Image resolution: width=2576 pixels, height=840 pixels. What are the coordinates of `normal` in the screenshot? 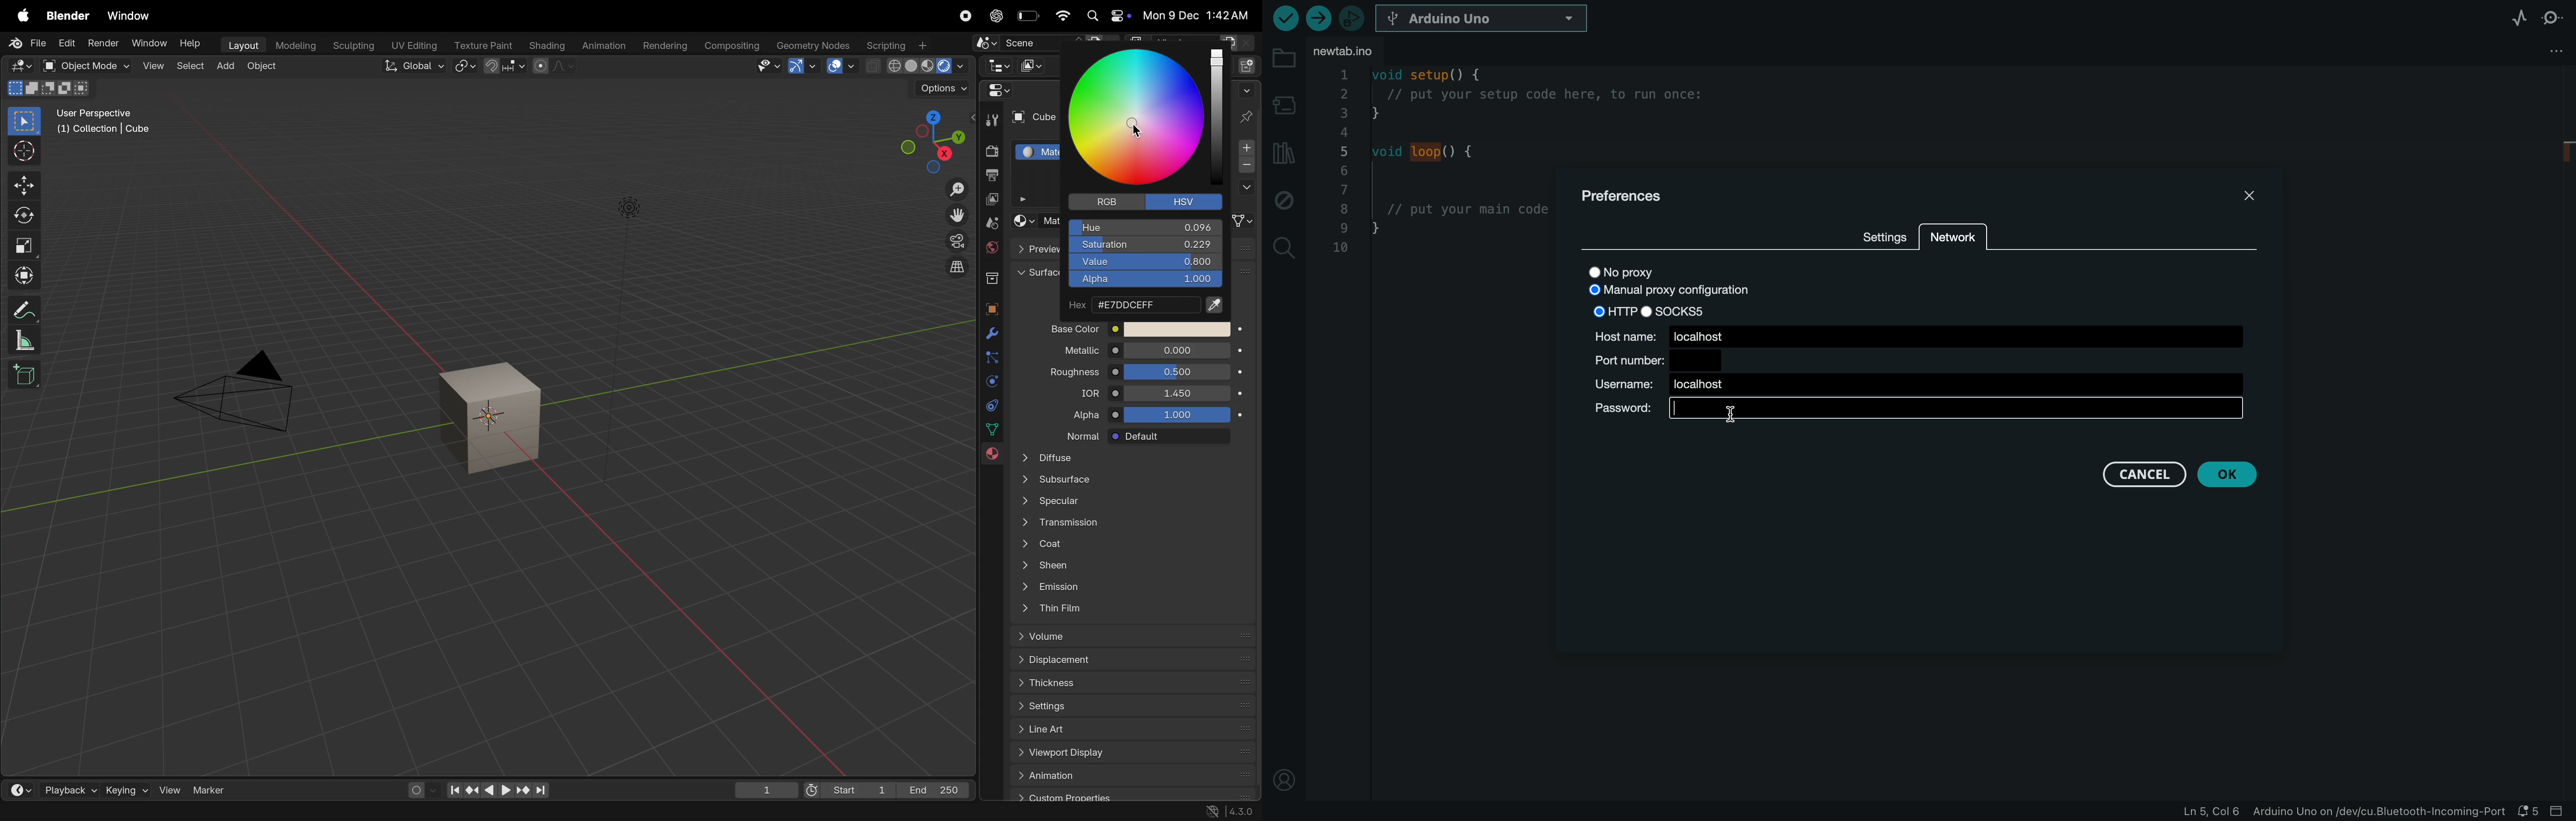 It's located at (1073, 435).